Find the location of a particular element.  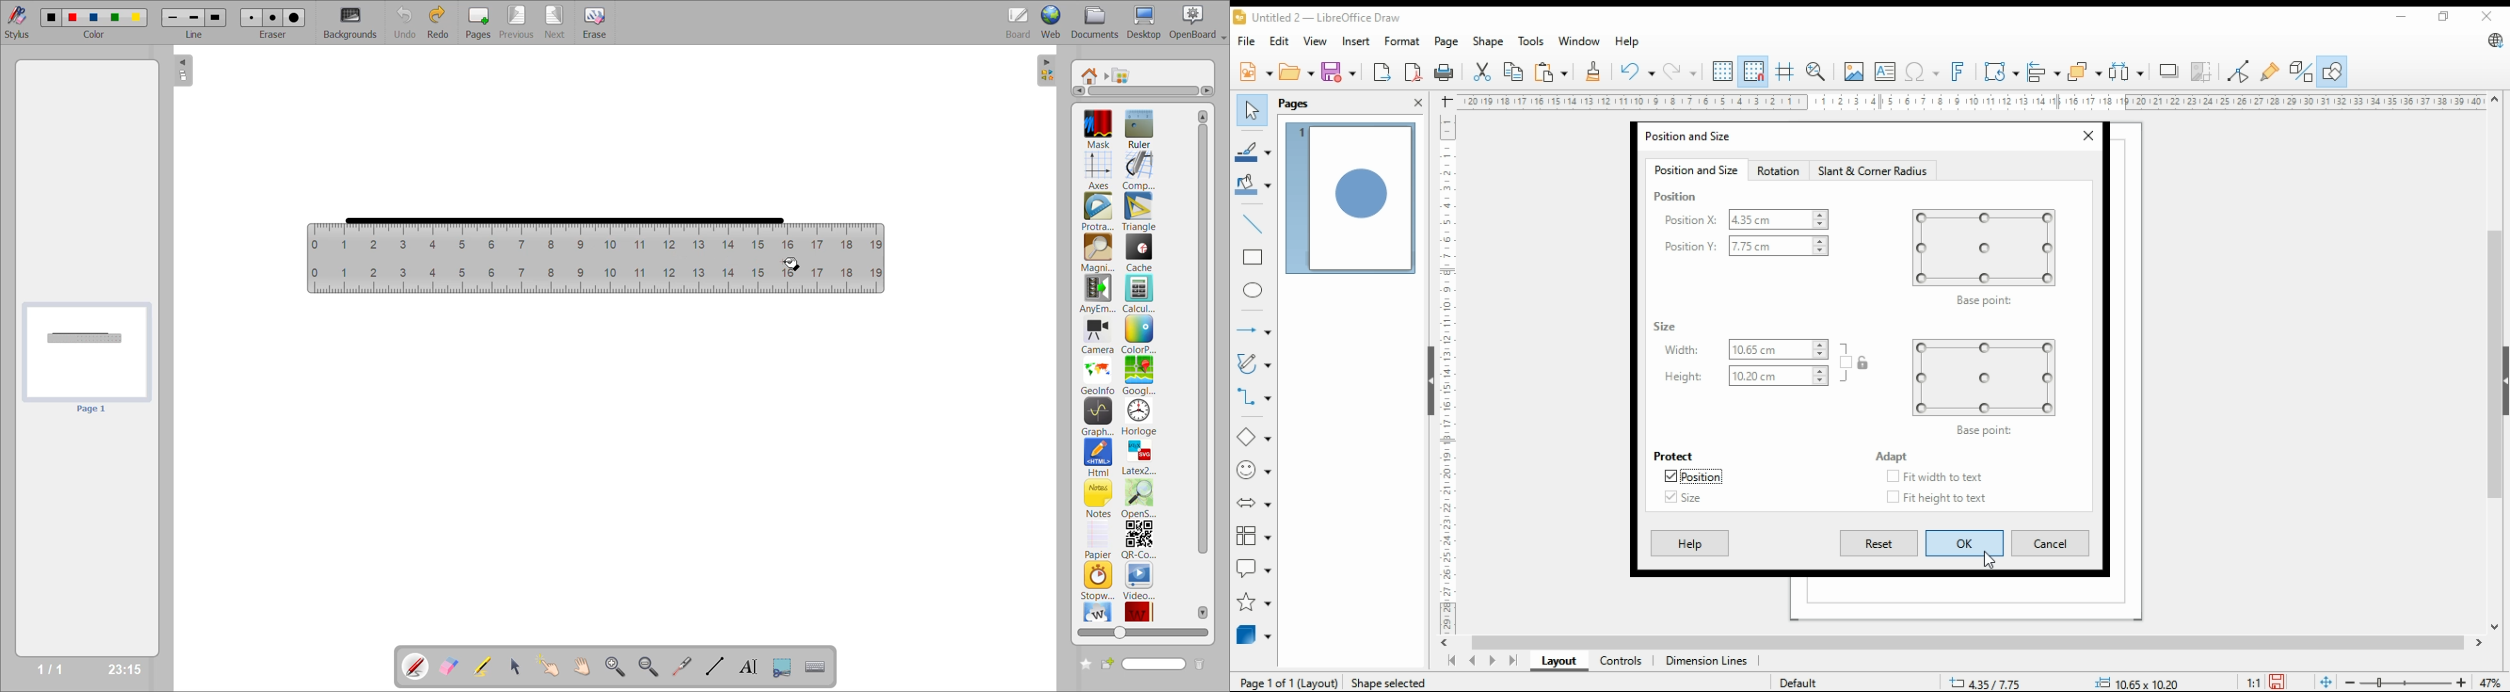

print is located at coordinates (1446, 73).